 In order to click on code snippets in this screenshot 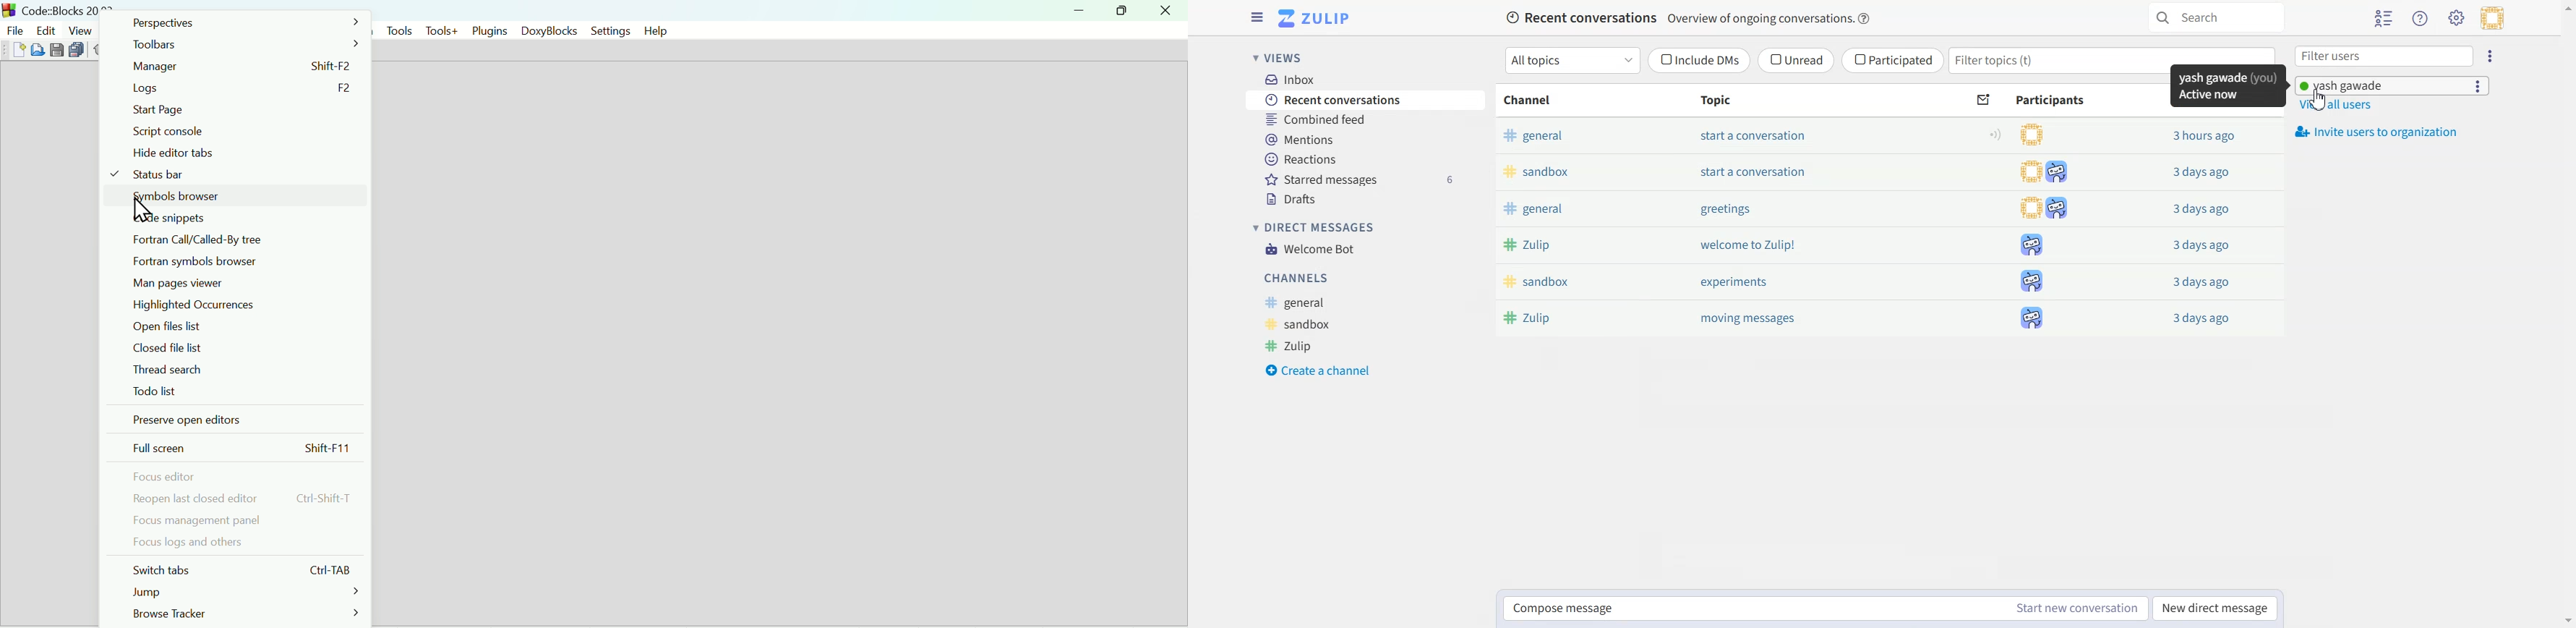, I will do `click(237, 219)`.